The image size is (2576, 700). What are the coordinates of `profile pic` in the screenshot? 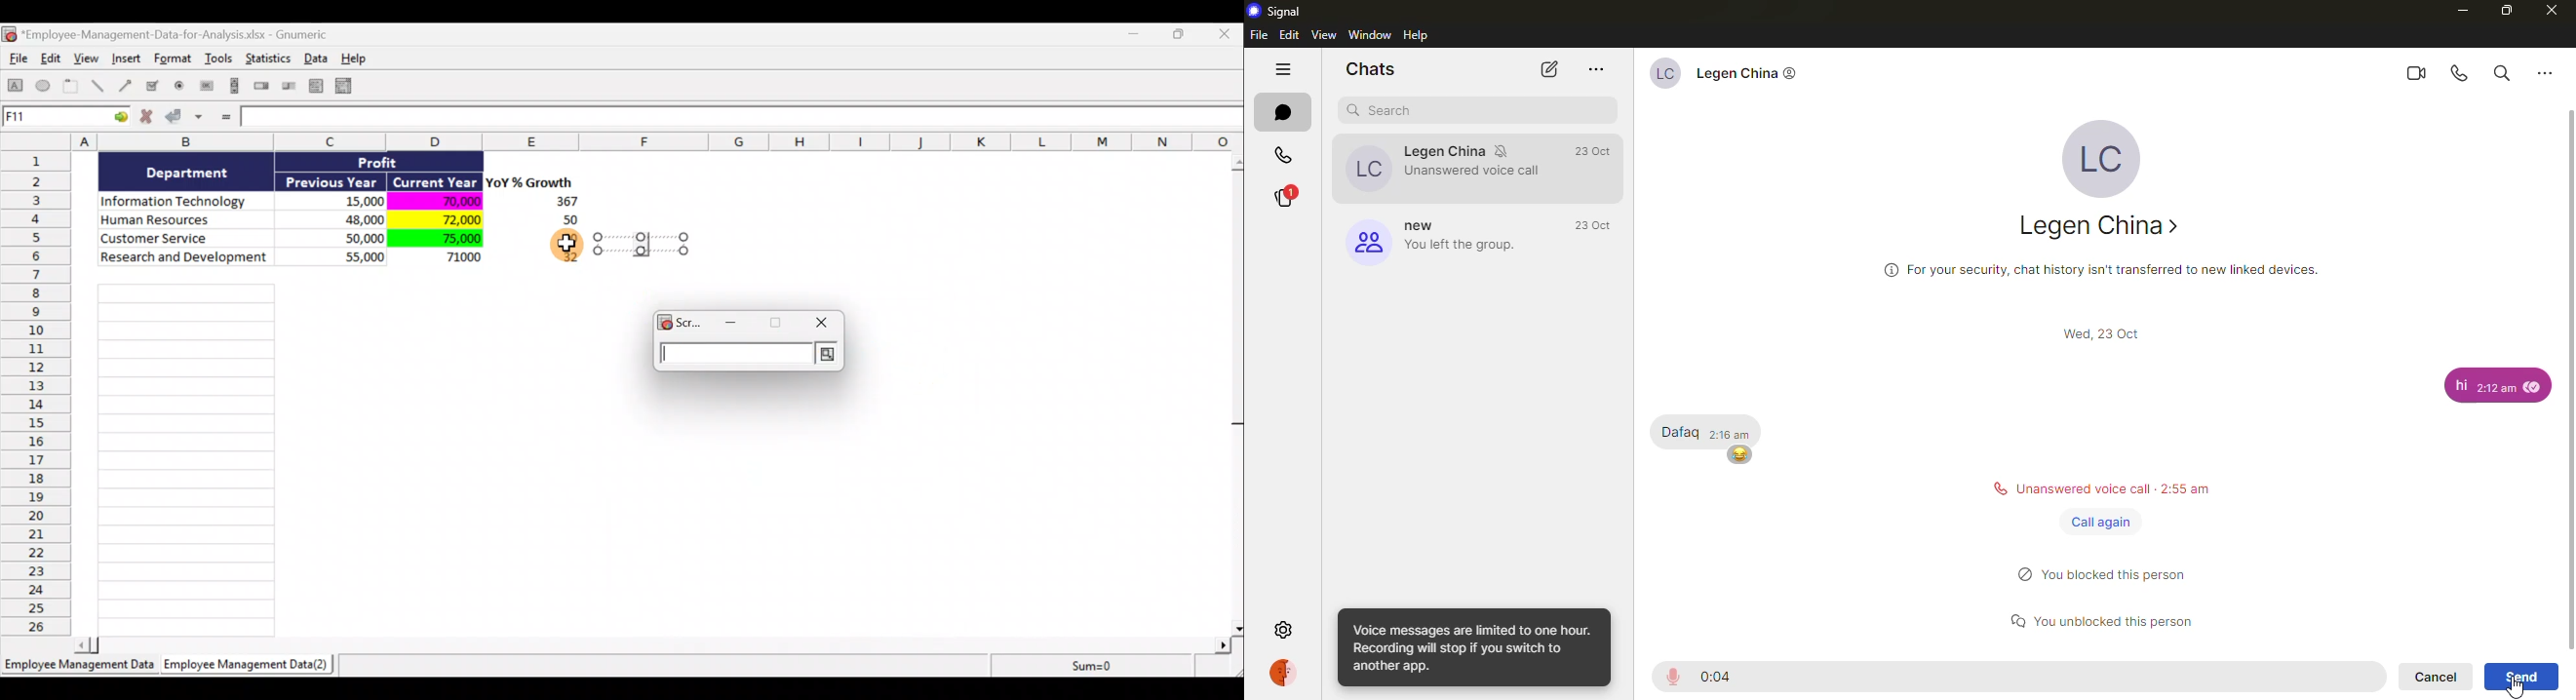 It's located at (2105, 156).